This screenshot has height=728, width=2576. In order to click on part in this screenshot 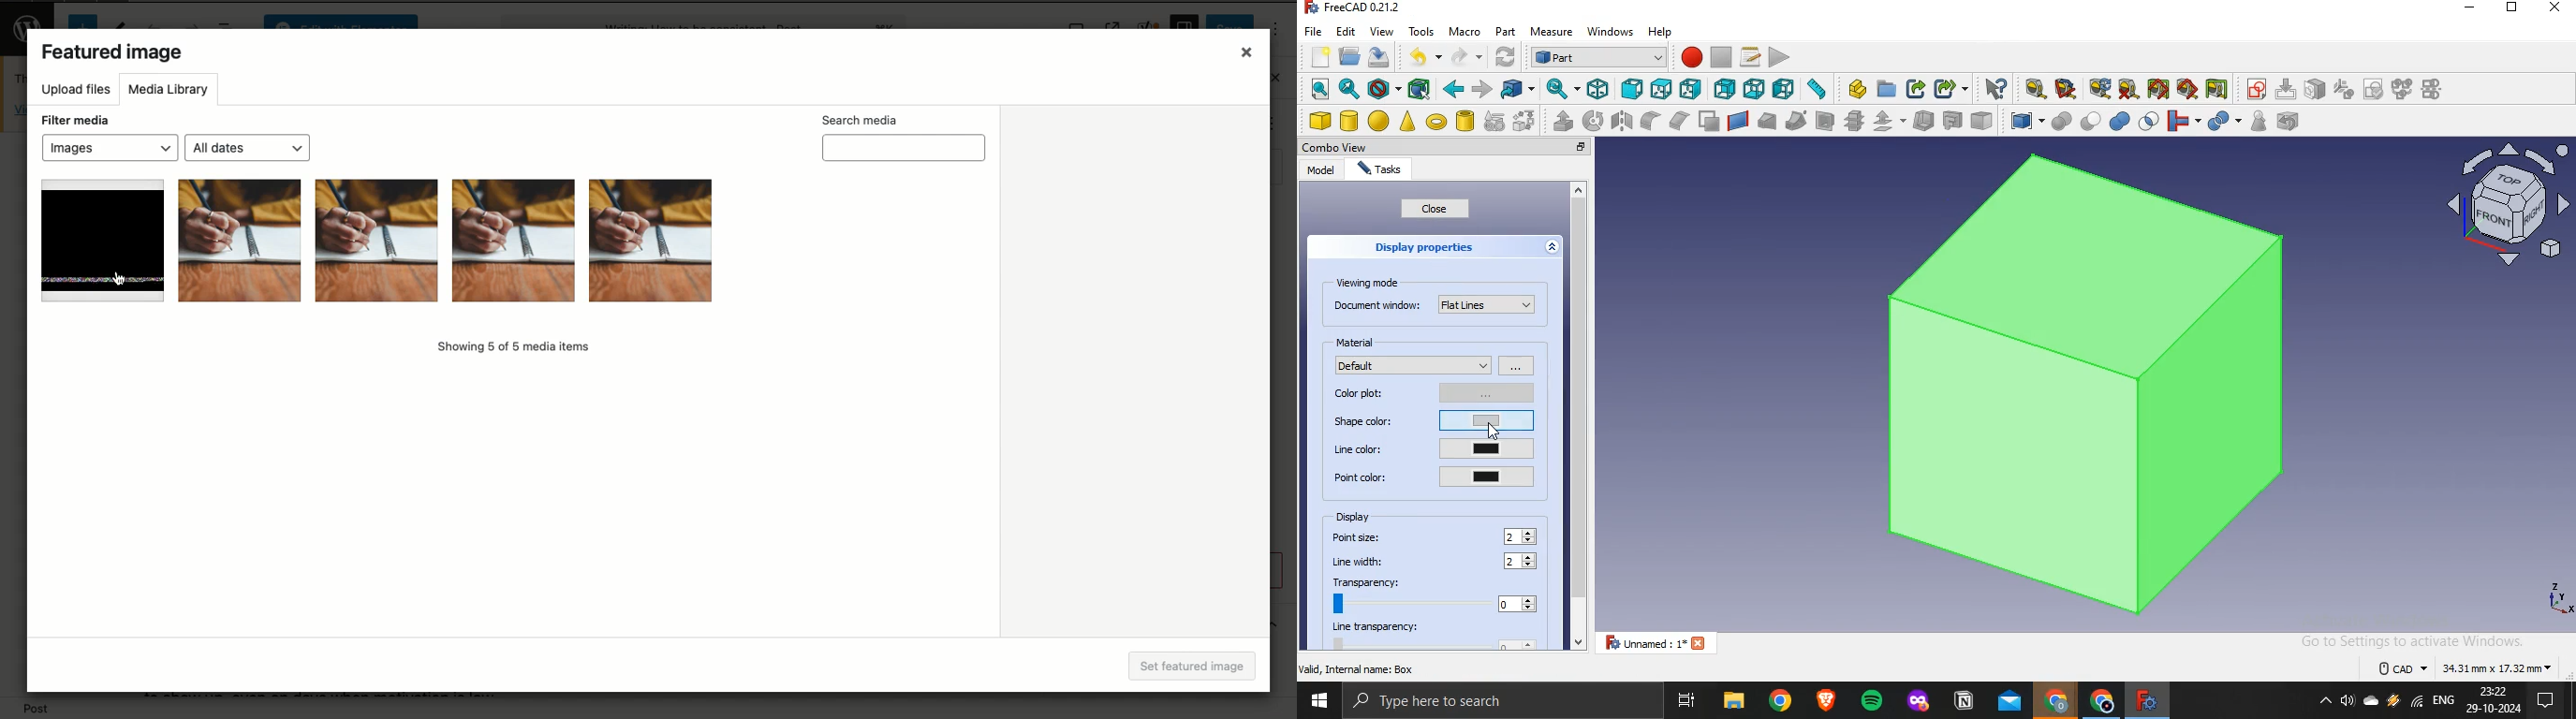, I will do `click(1504, 30)`.